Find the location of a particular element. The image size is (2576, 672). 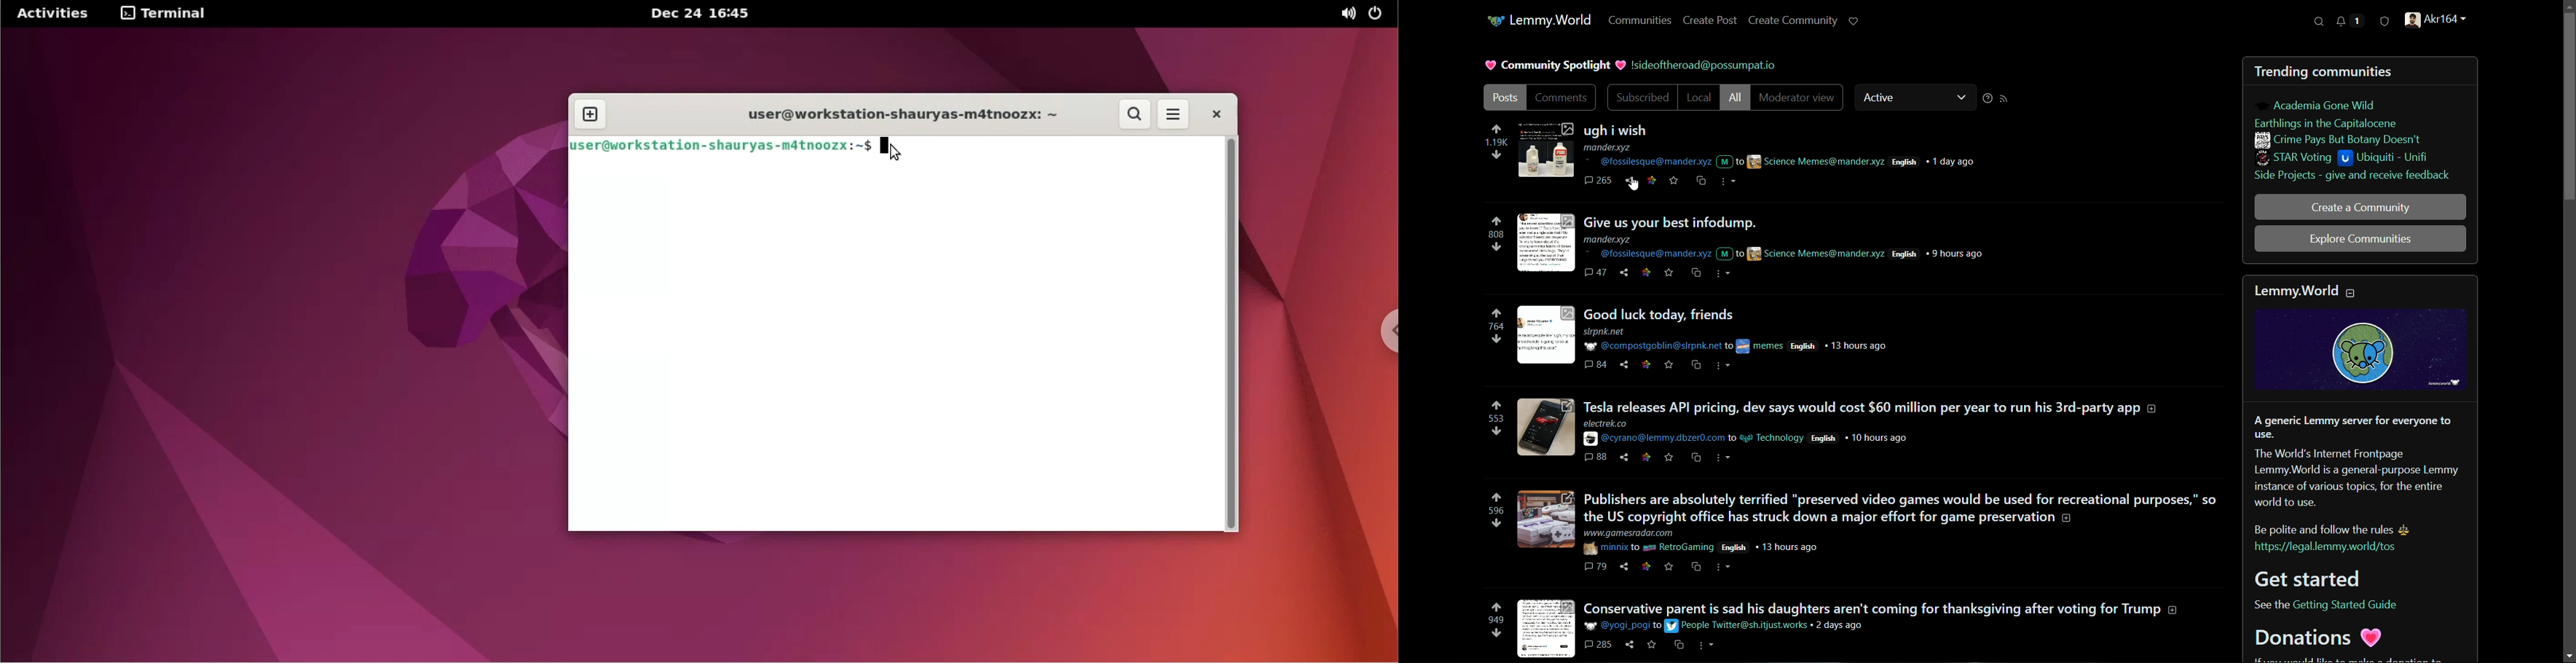

764 is located at coordinates (1497, 327).